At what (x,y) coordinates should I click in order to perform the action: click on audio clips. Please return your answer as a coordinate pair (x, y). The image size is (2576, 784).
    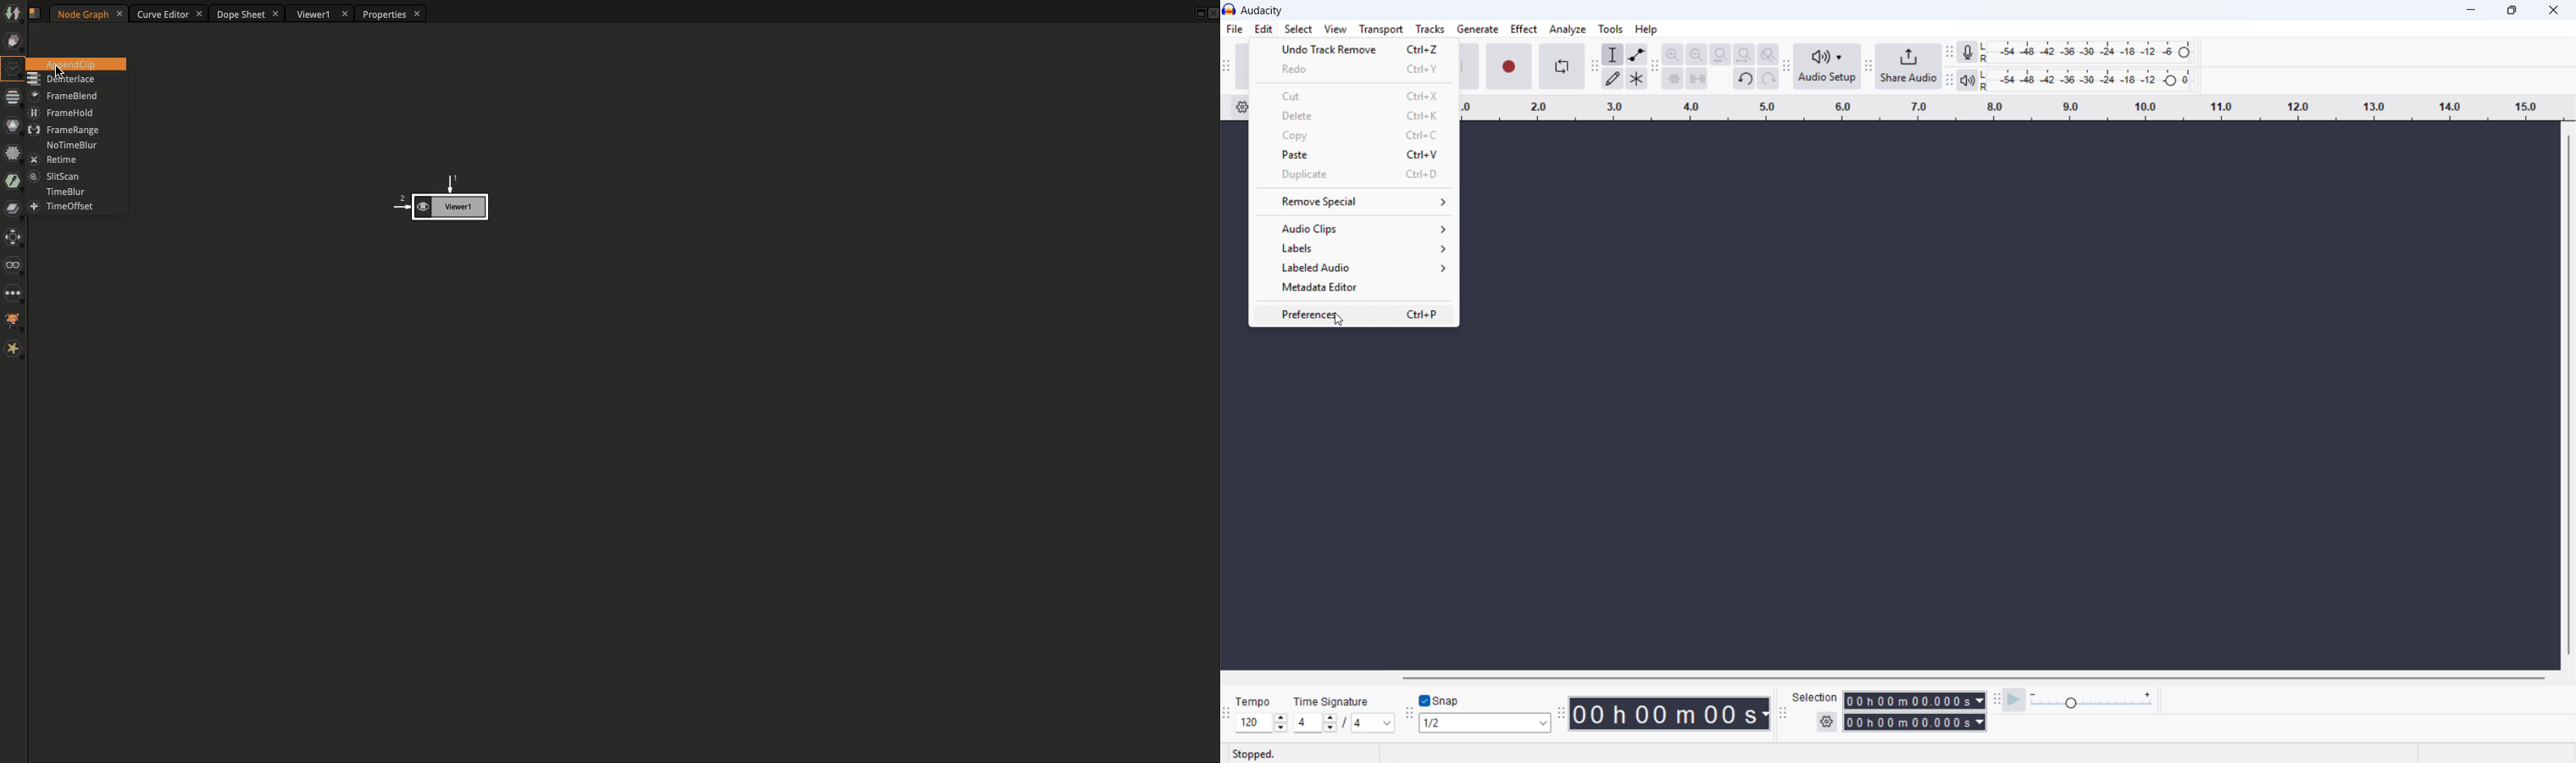
    Looking at the image, I should click on (1354, 228).